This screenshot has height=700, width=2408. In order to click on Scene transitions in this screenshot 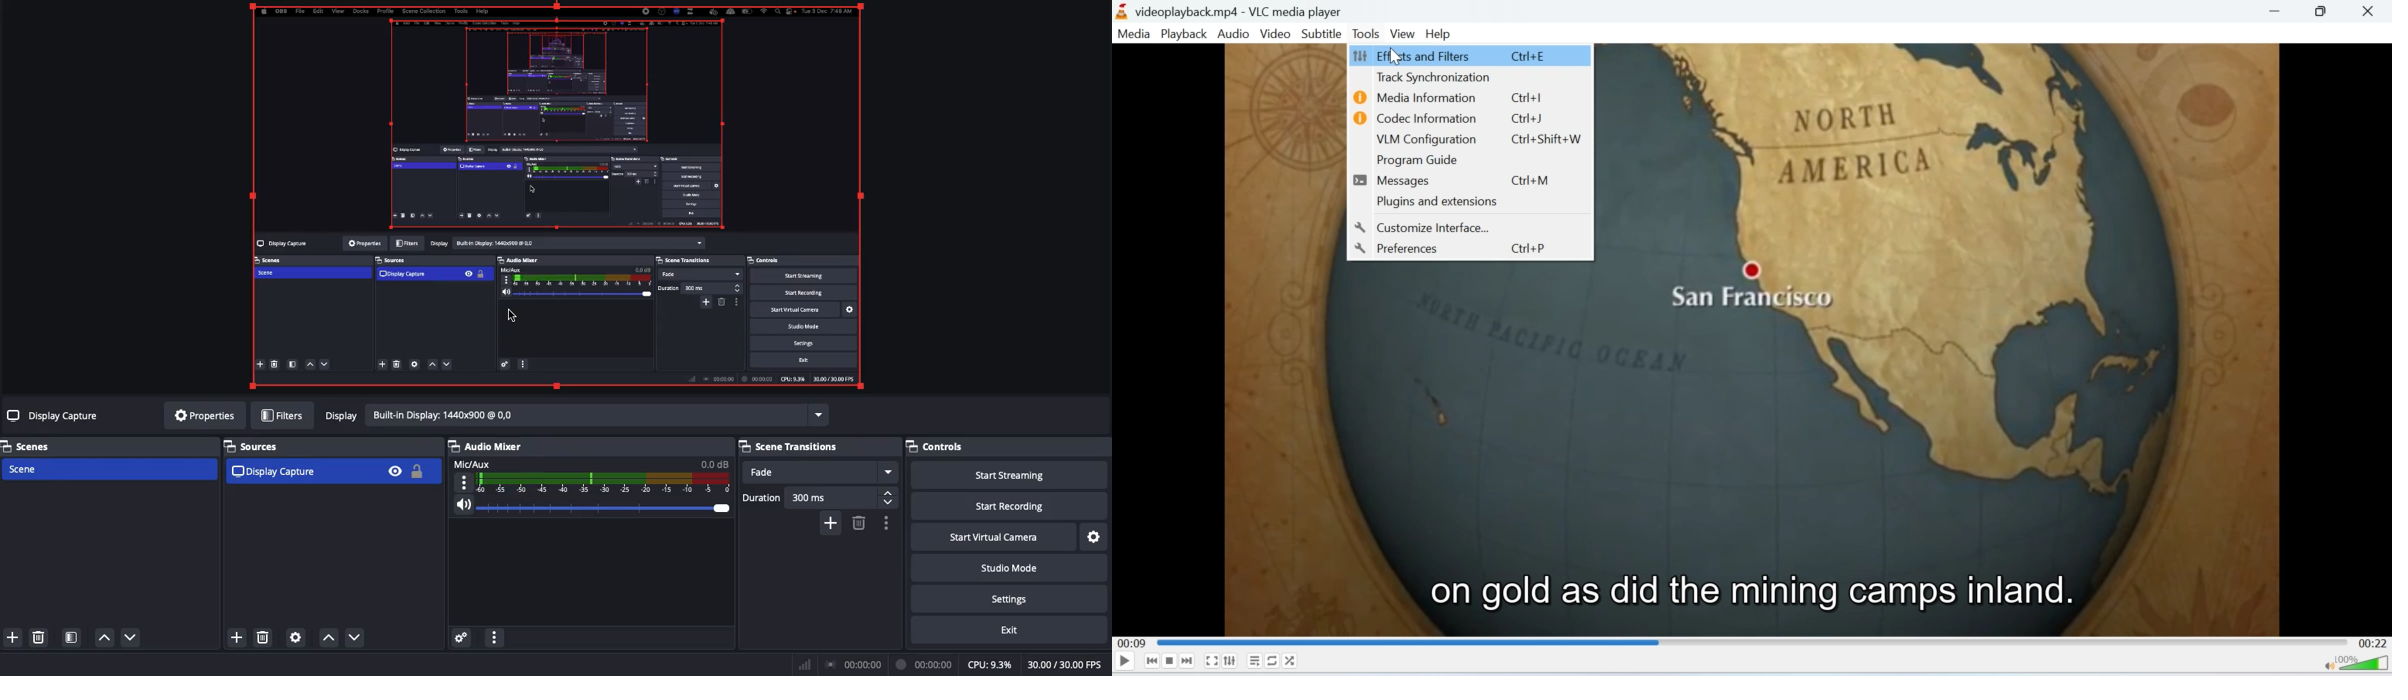, I will do `click(818, 446)`.